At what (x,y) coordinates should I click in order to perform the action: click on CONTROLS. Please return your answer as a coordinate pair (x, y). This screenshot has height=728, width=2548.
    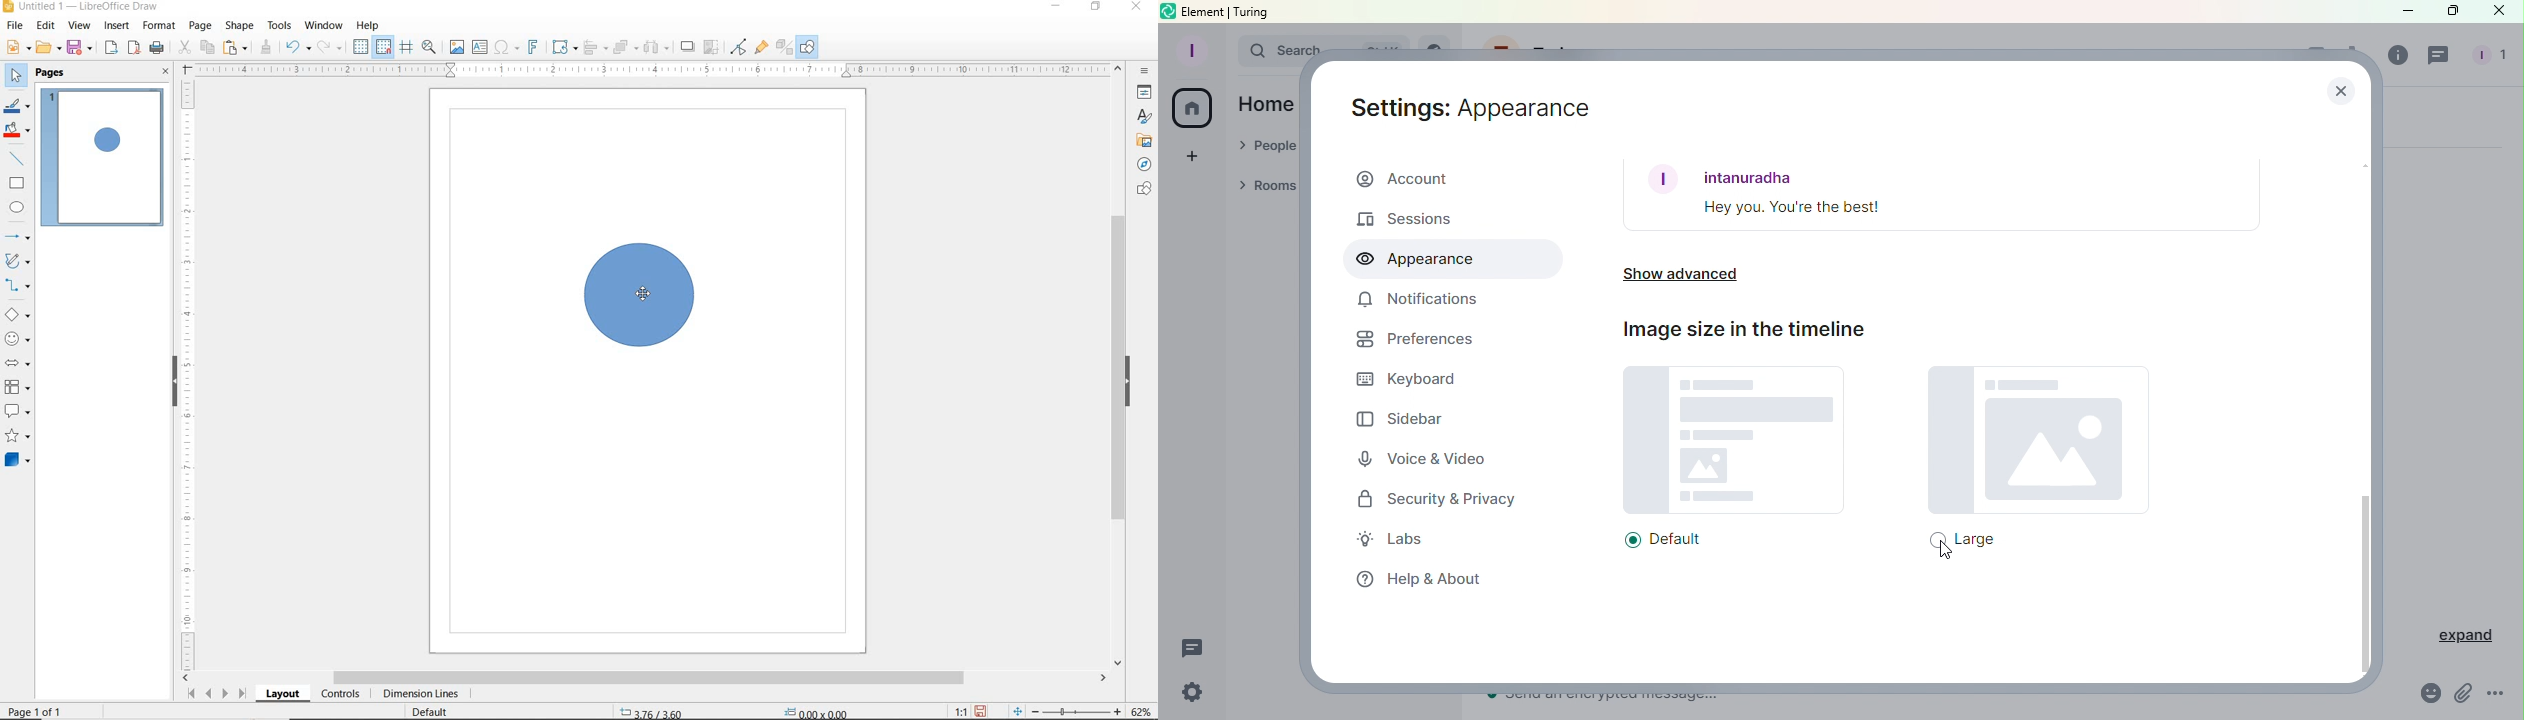
    Looking at the image, I should click on (342, 694).